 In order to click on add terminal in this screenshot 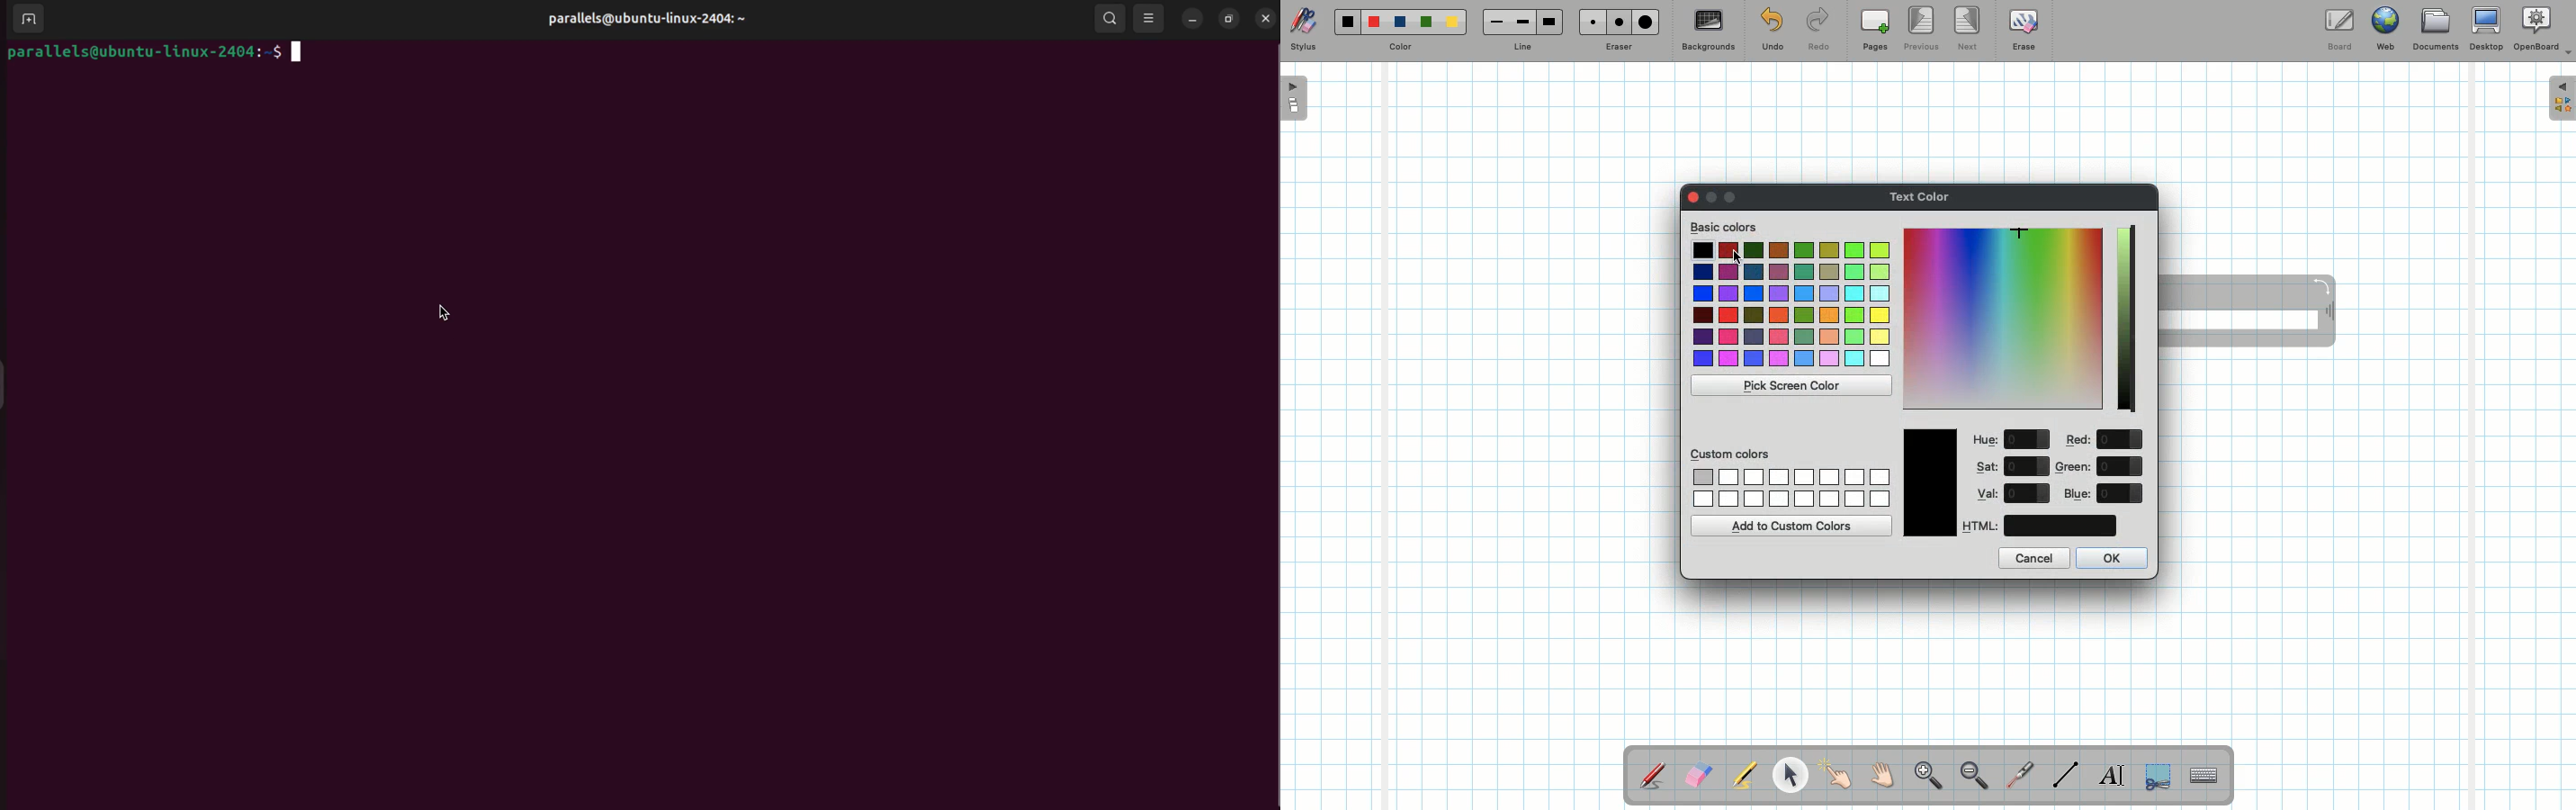, I will do `click(25, 20)`.